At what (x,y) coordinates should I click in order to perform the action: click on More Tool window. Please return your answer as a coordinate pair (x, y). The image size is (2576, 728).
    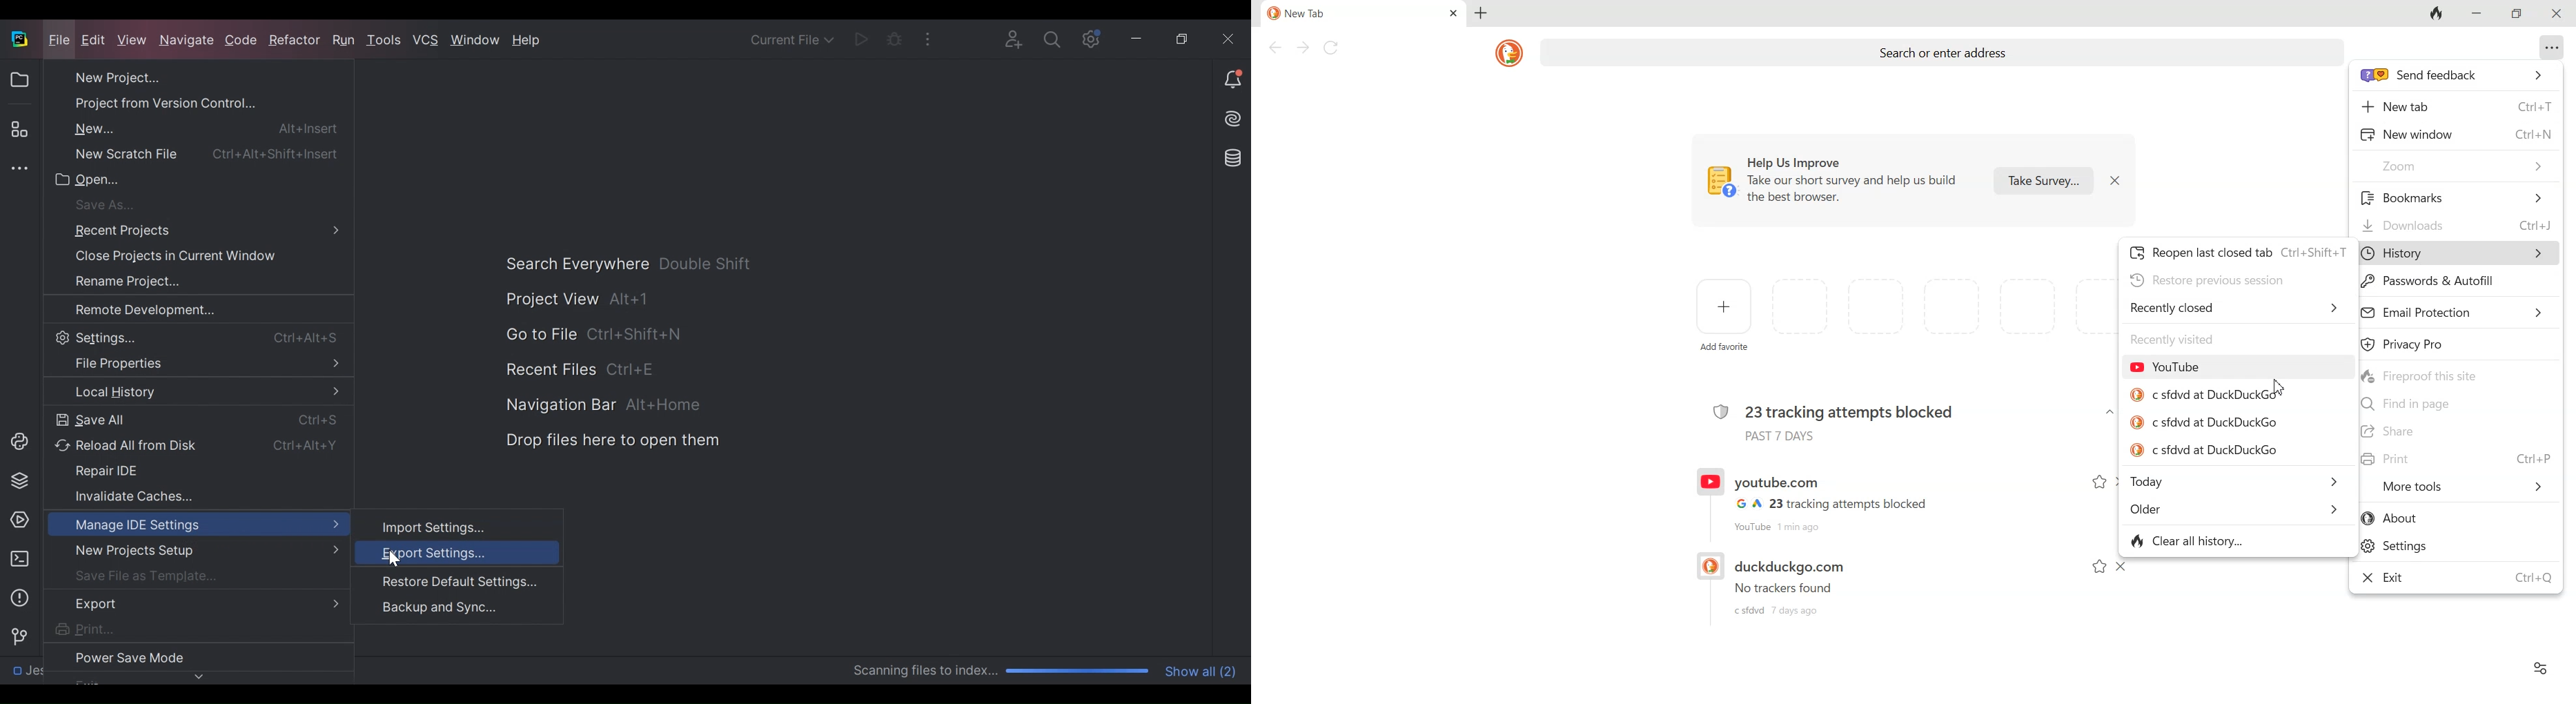
    Looking at the image, I should click on (16, 168).